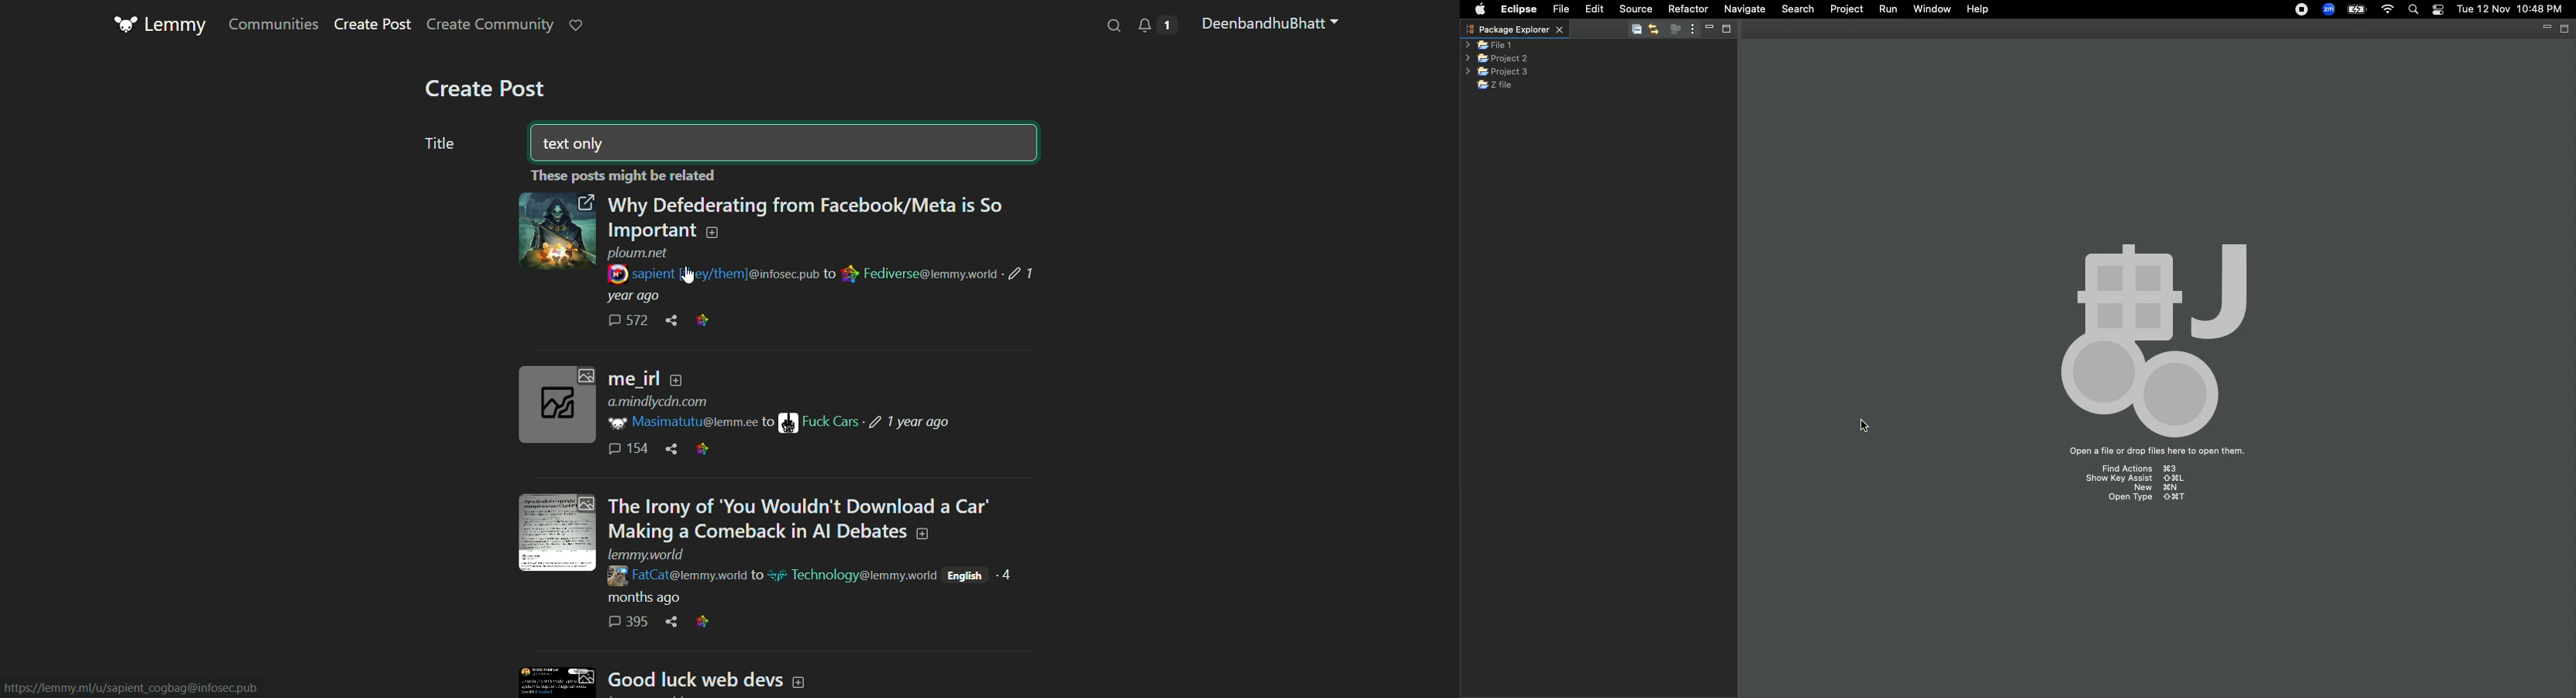  What do you see at coordinates (634, 379) in the screenshot?
I see `Post text` at bounding box center [634, 379].